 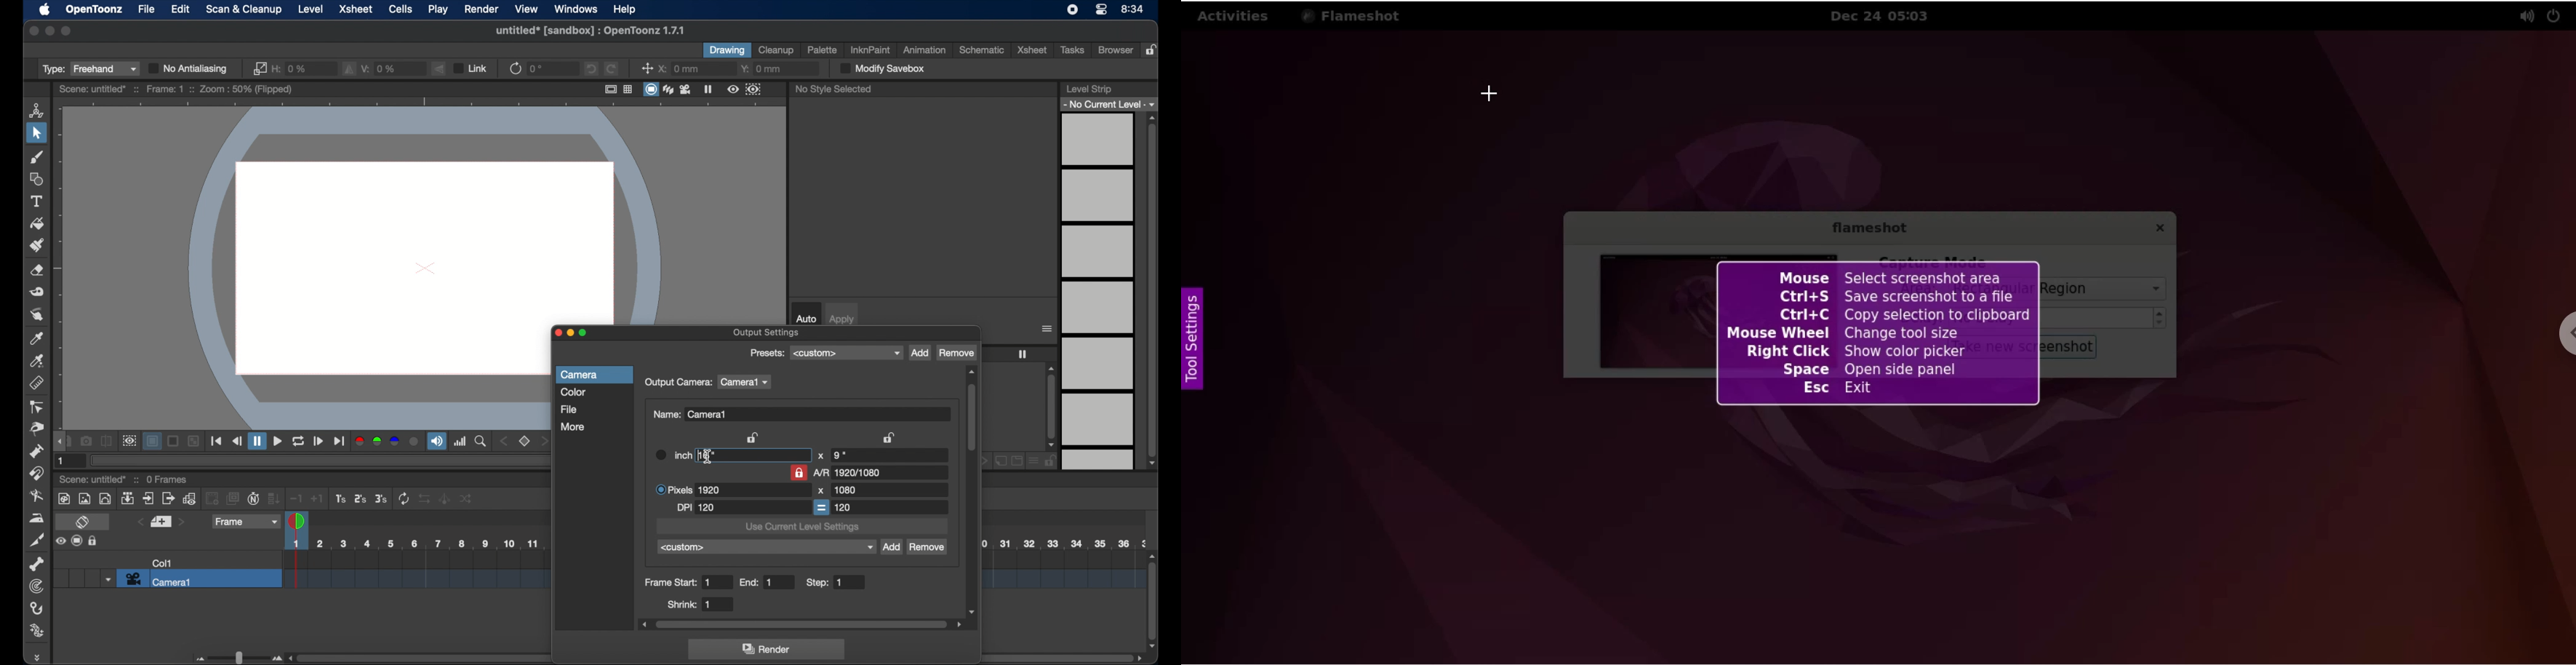 I want to click on , so click(x=86, y=500).